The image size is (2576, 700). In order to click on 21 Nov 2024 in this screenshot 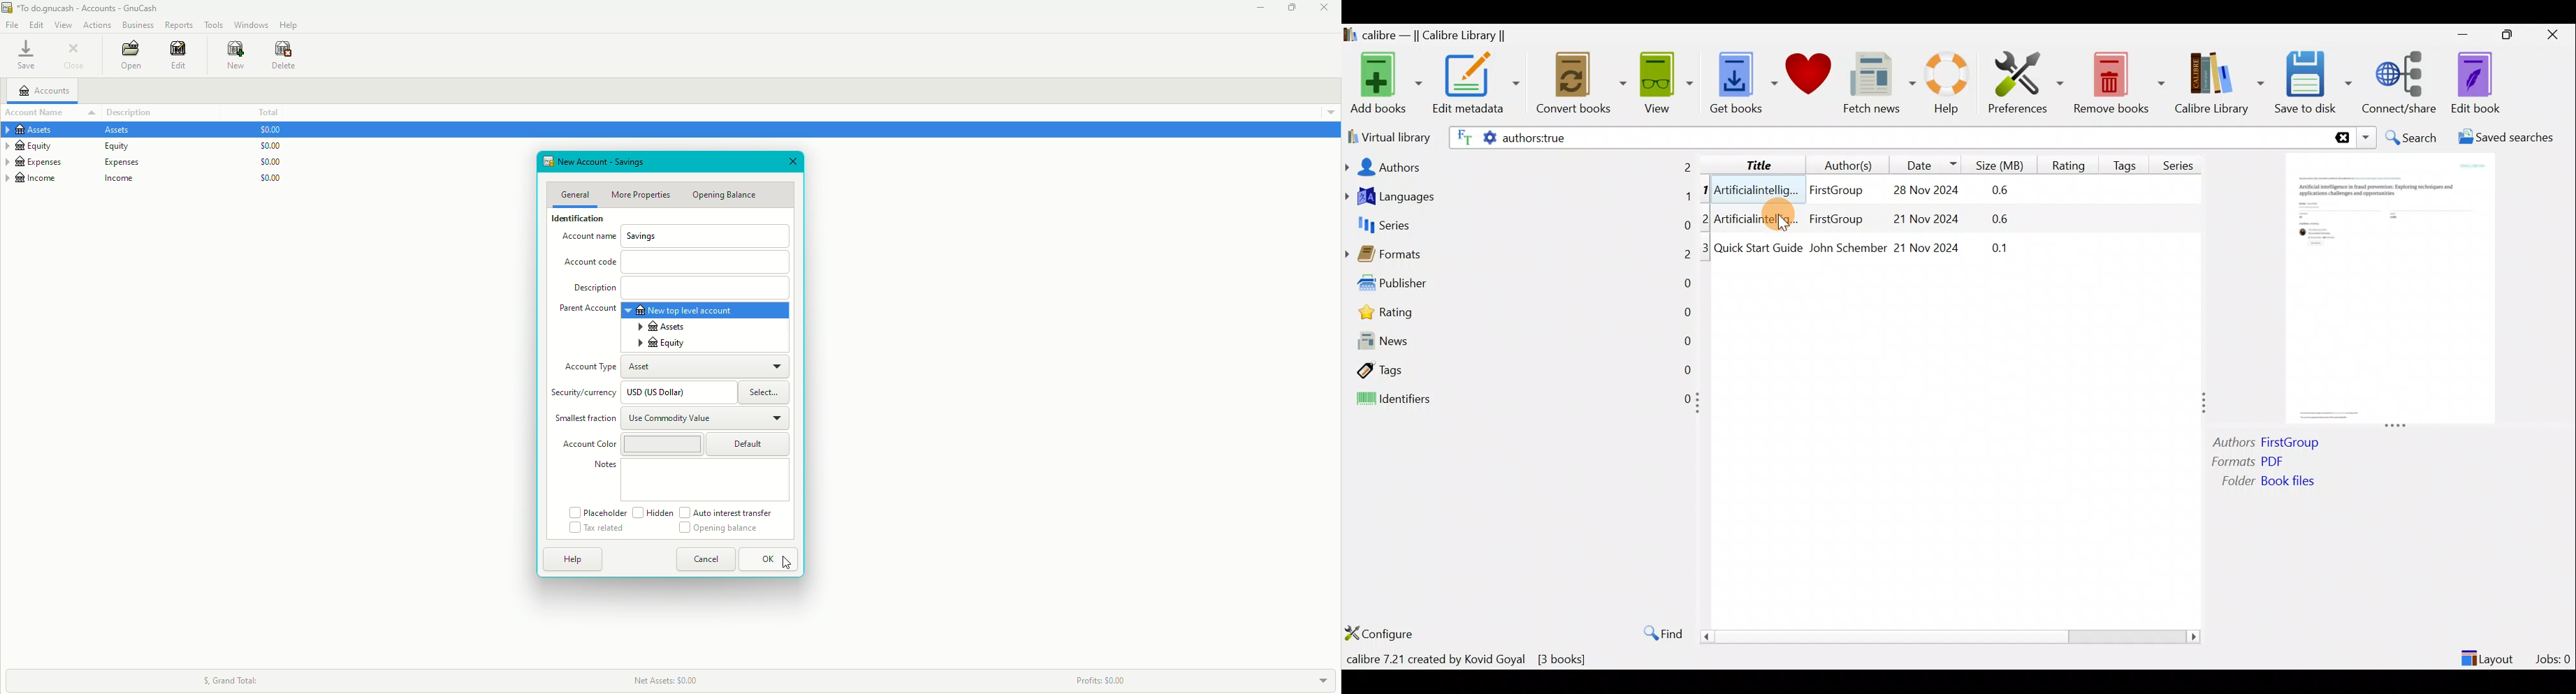, I will do `click(1928, 246)`.